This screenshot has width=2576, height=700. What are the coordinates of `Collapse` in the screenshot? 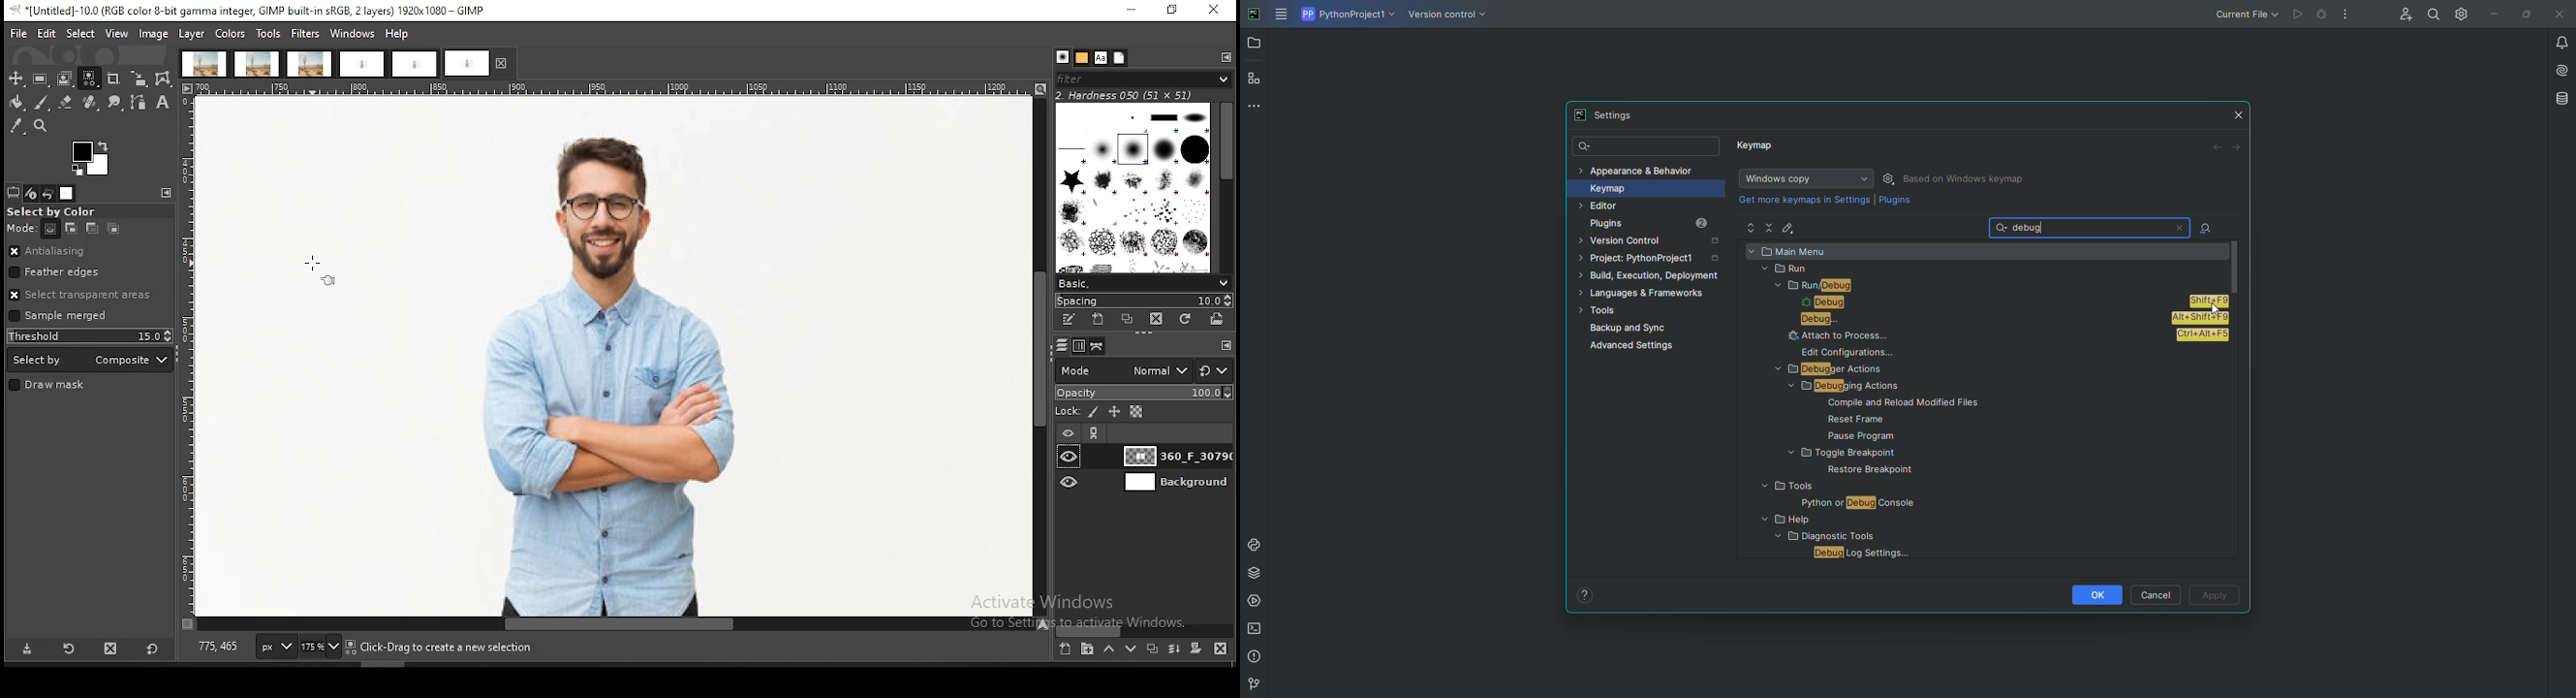 It's located at (1770, 227).